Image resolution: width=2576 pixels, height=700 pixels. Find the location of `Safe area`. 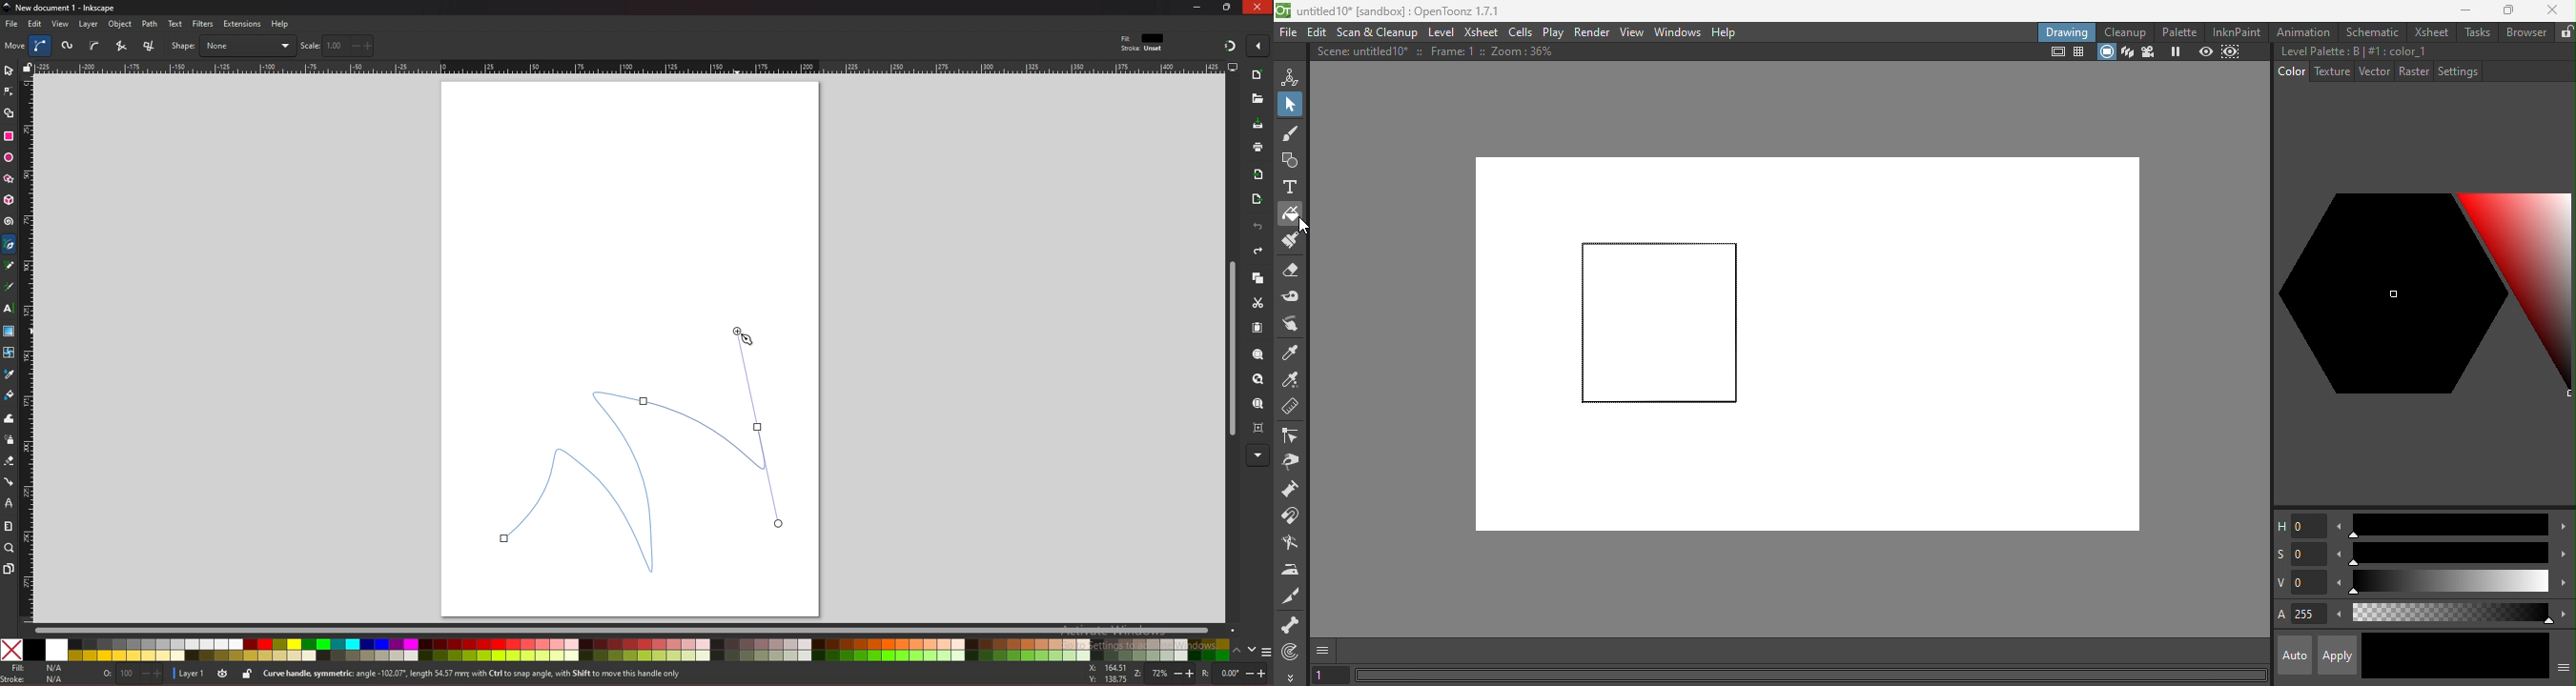

Safe area is located at coordinates (2055, 52).